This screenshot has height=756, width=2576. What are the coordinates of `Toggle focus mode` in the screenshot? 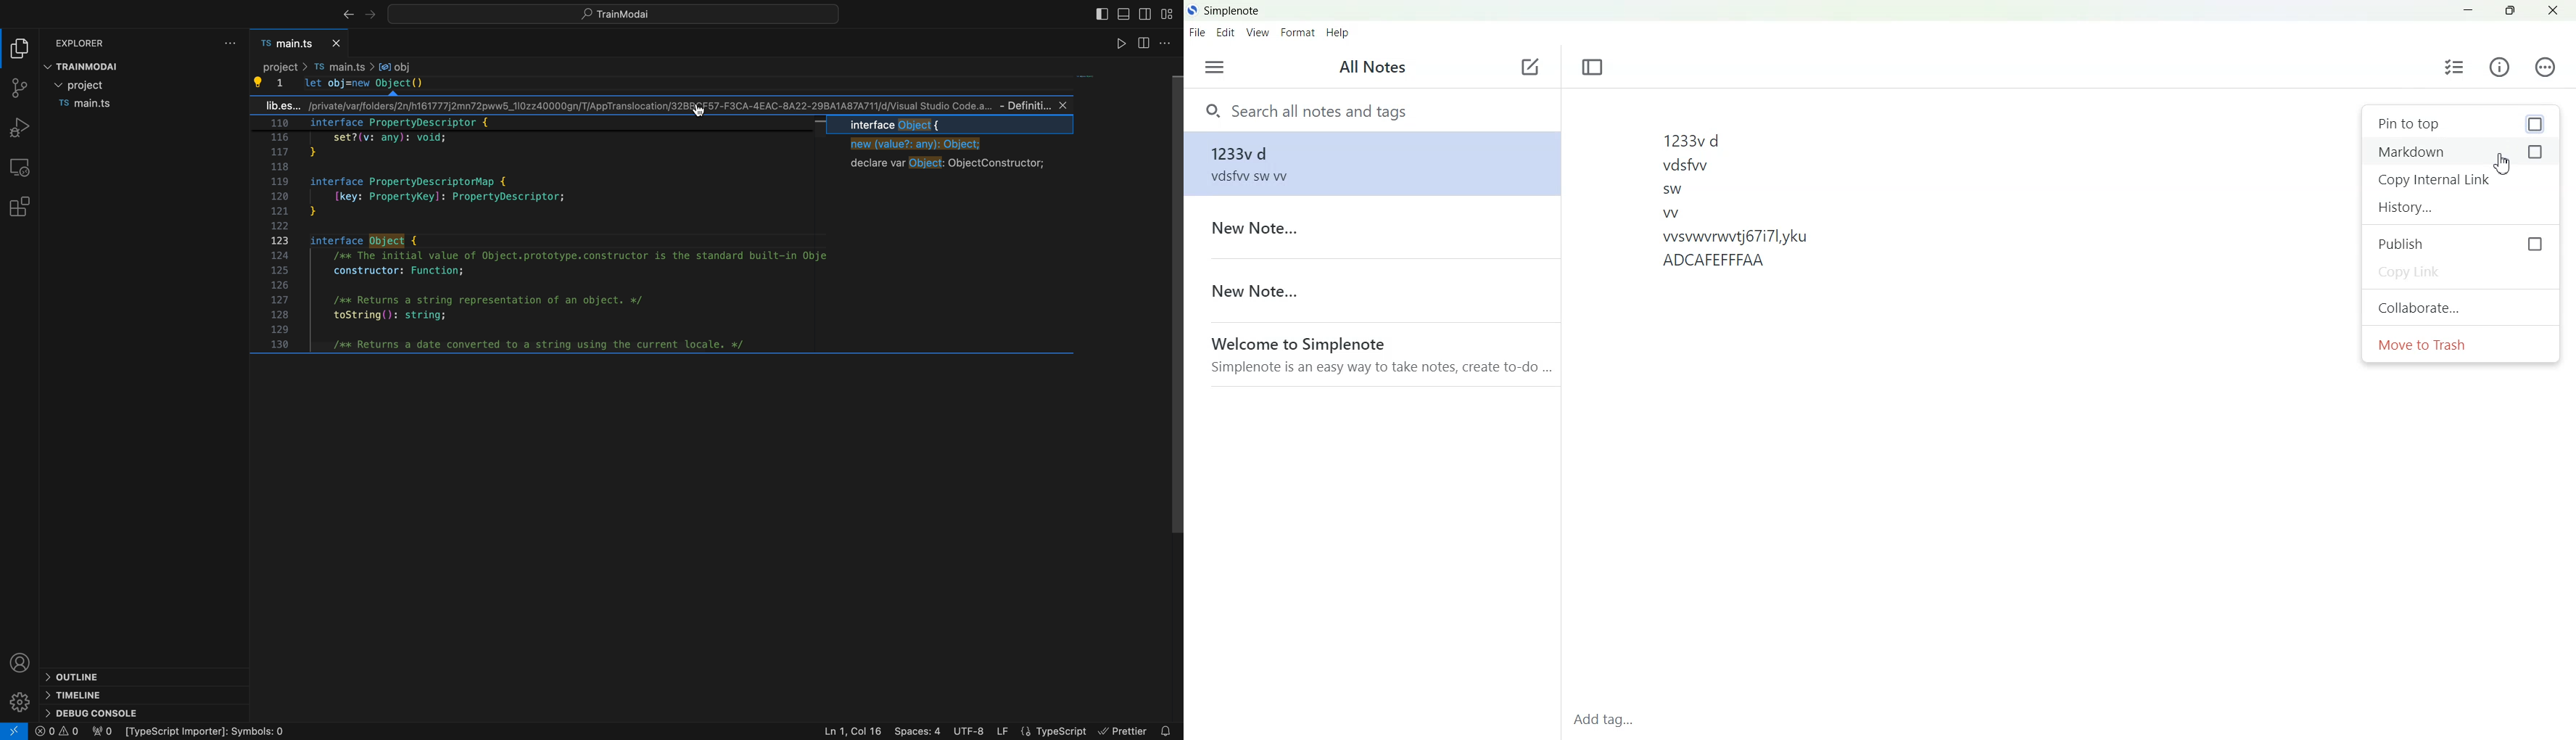 It's located at (1593, 67).